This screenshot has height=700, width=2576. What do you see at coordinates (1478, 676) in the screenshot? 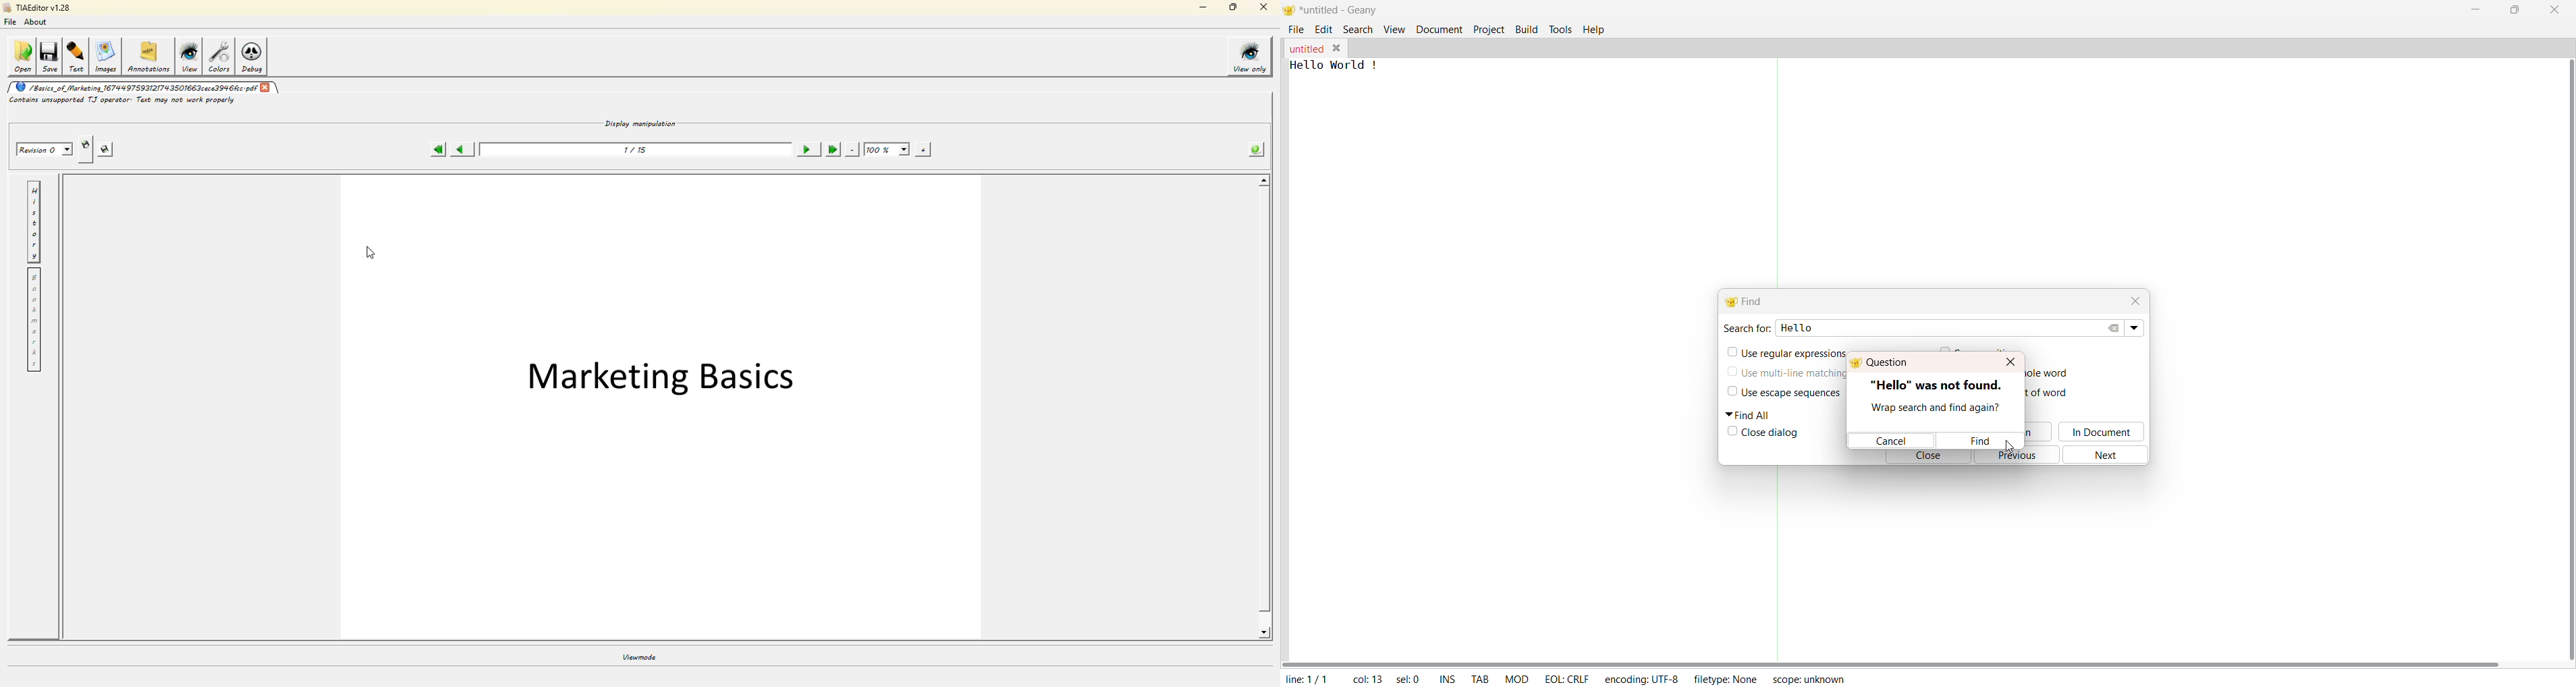
I see `TAB` at bounding box center [1478, 676].